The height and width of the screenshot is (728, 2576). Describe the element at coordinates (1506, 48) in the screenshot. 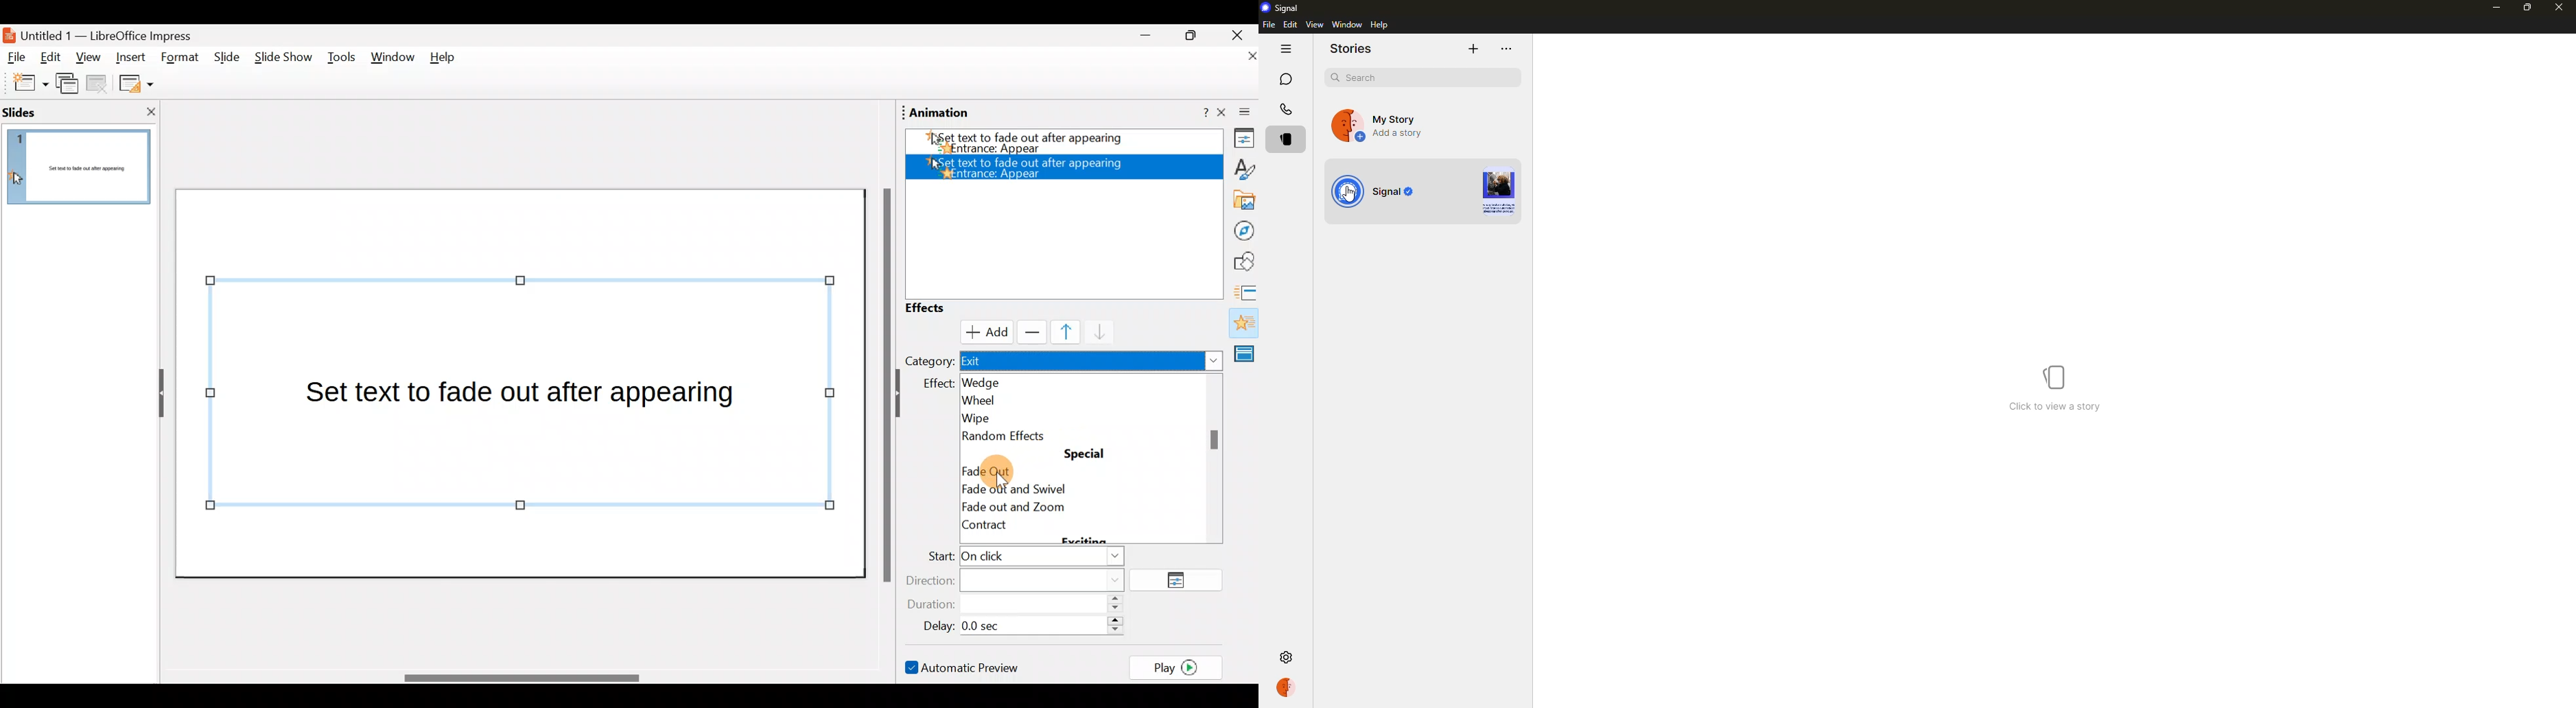

I see `more` at that location.